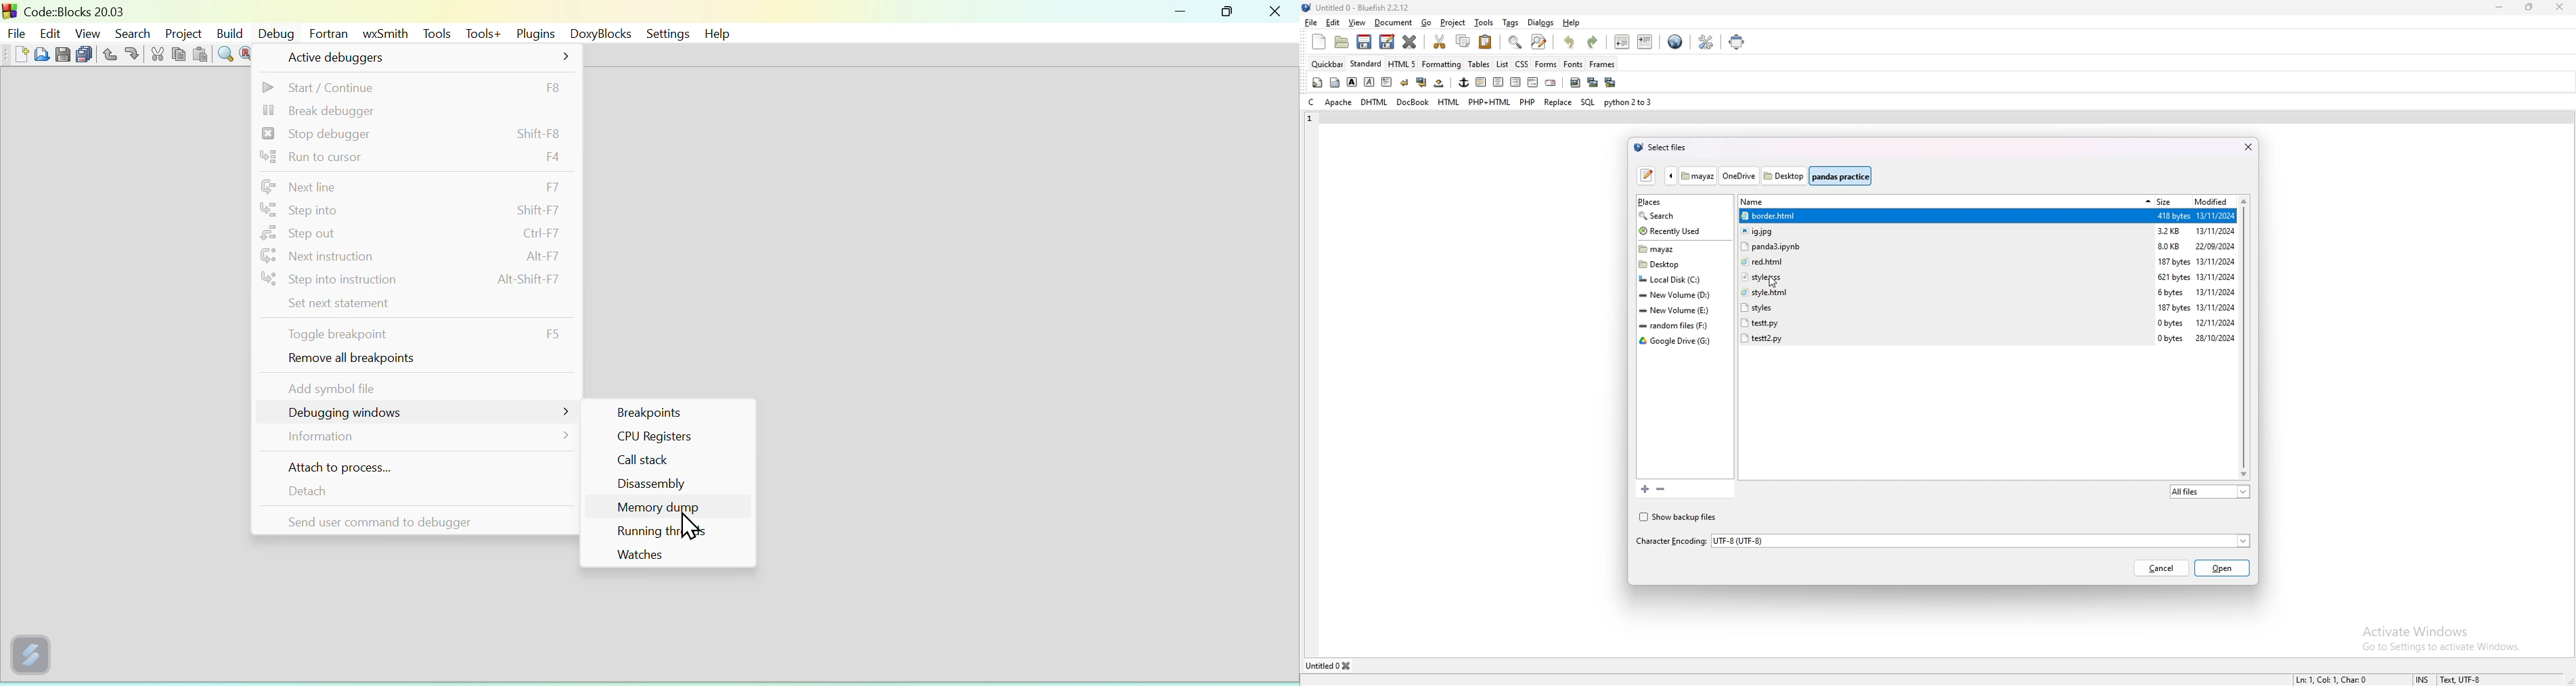 This screenshot has height=700, width=2576. I want to click on Go to Settings to activate Windows., so click(2445, 648).